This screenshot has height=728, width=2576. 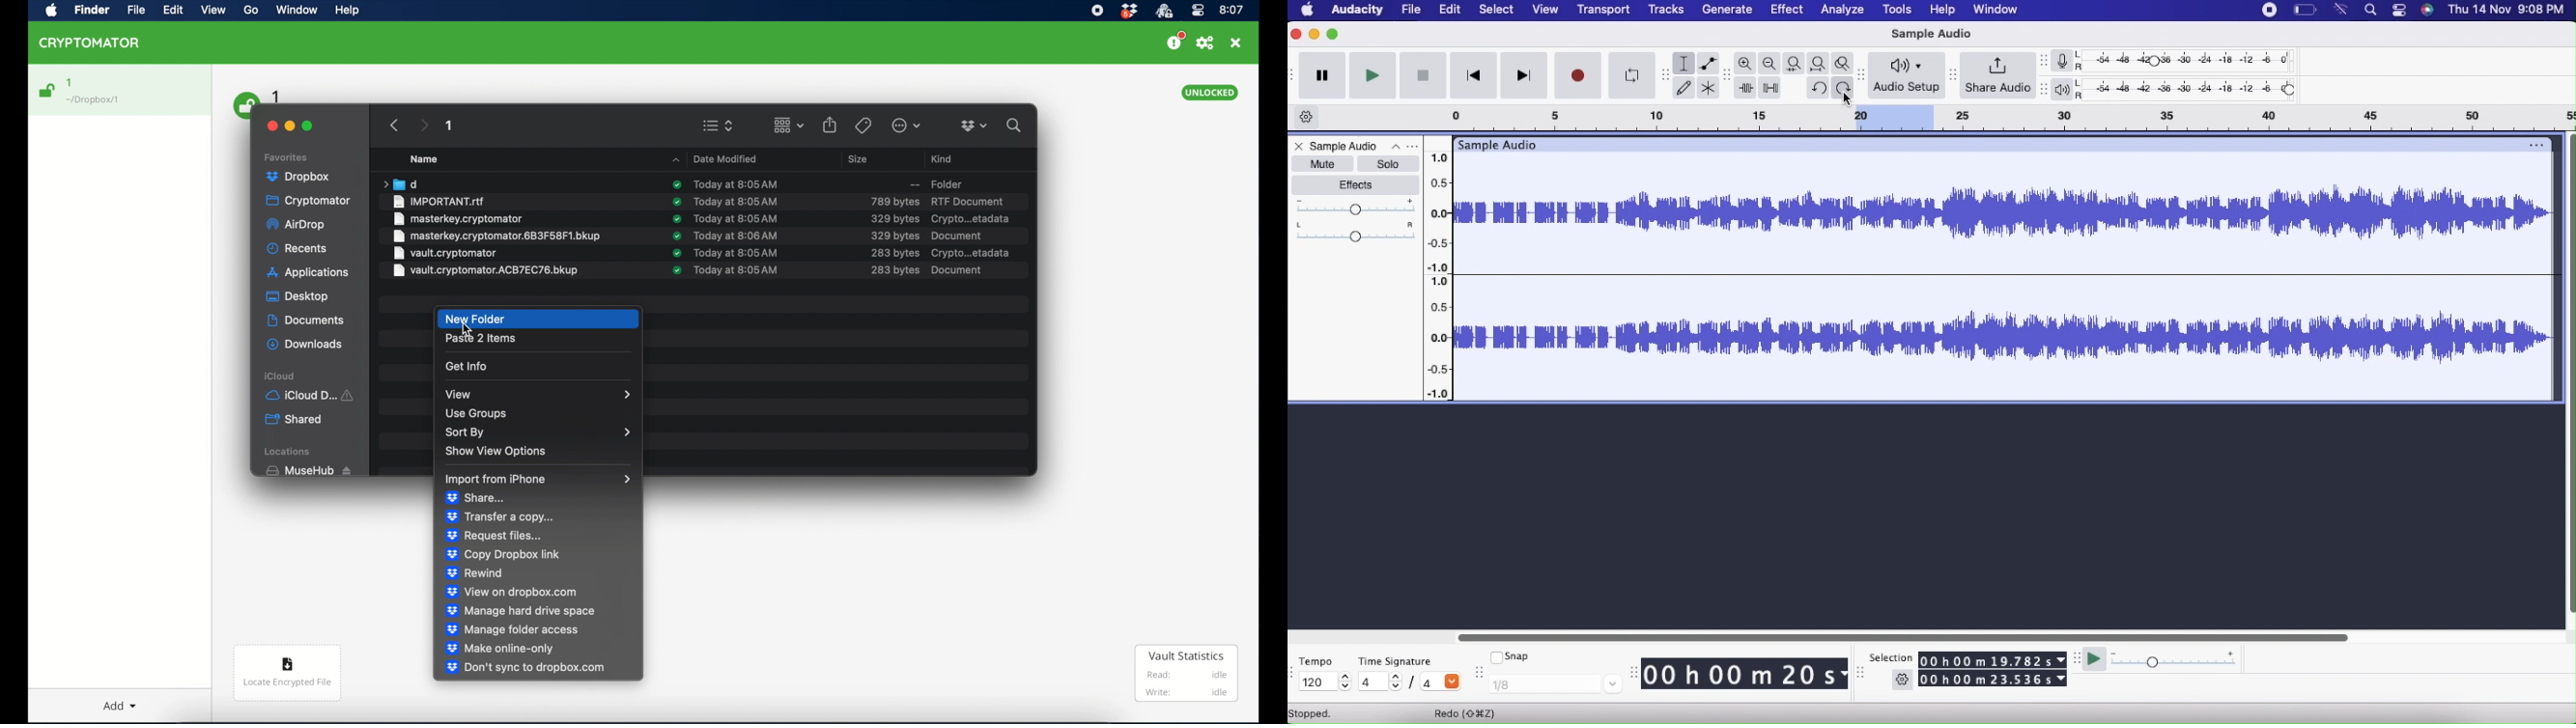 What do you see at coordinates (1843, 10) in the screenshot?
I see `Analyze` at bounding box center [1843, 10].